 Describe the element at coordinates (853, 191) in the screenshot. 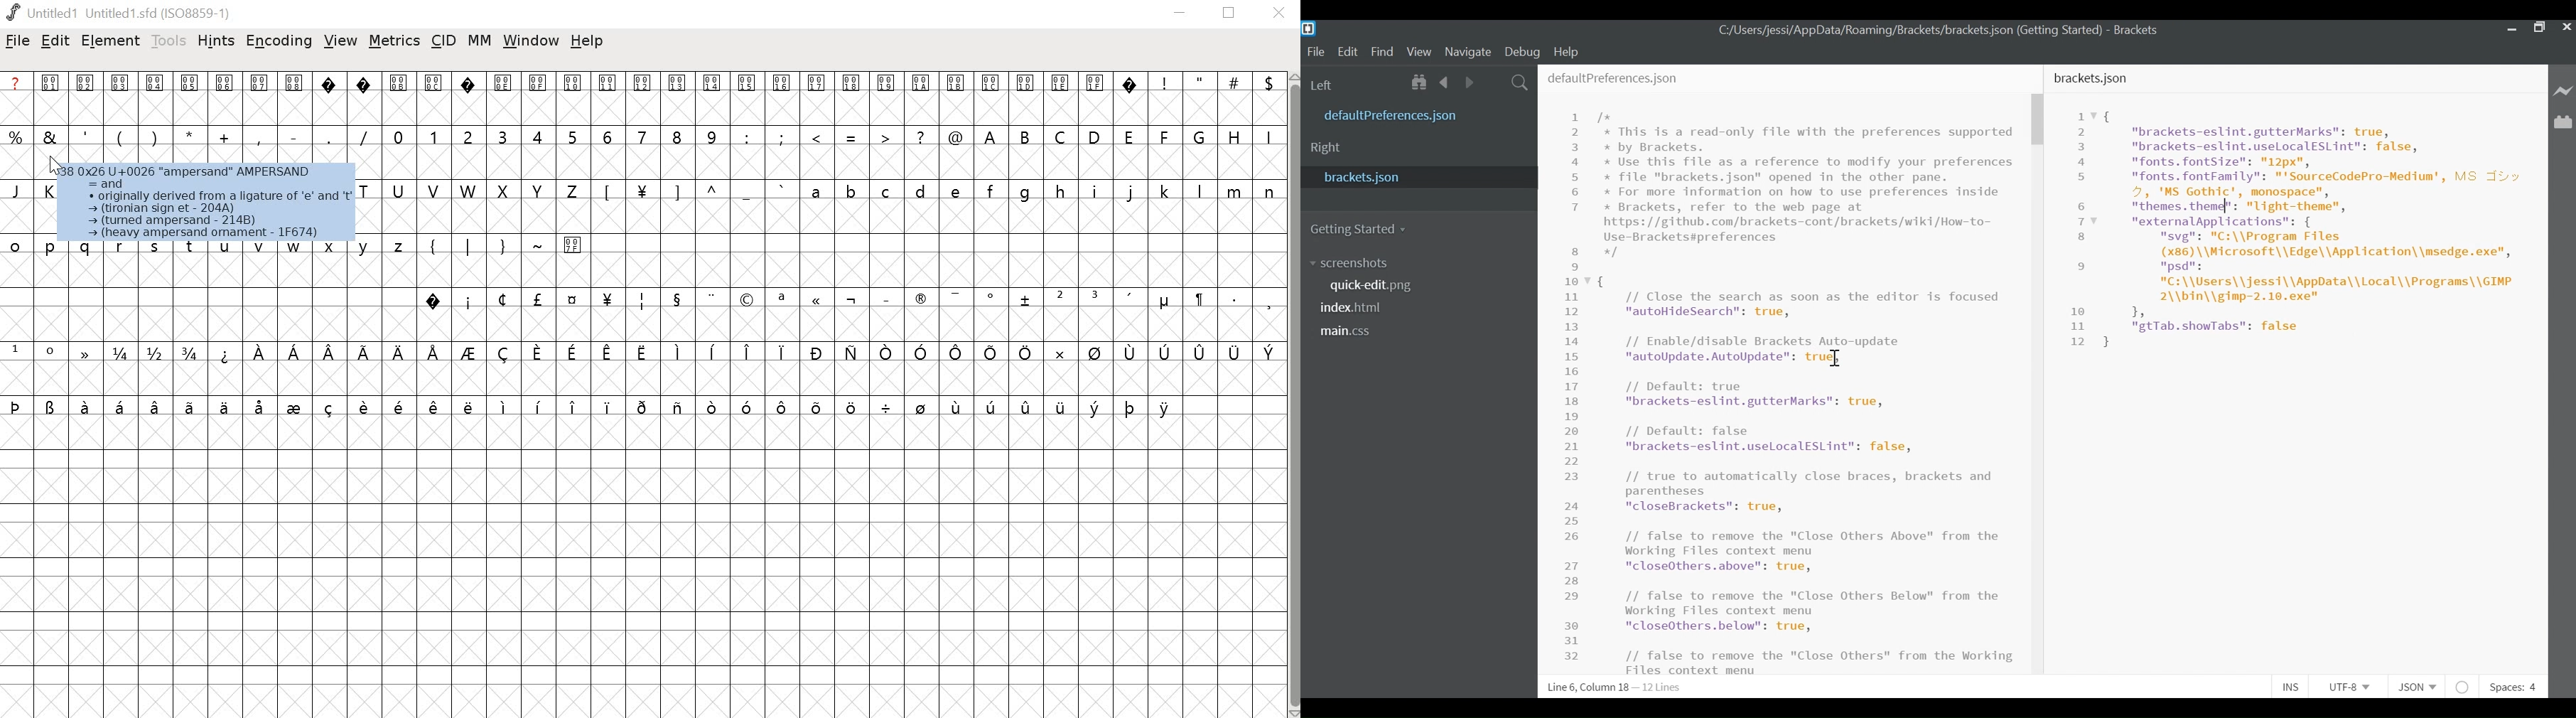

I see `b` at that location.